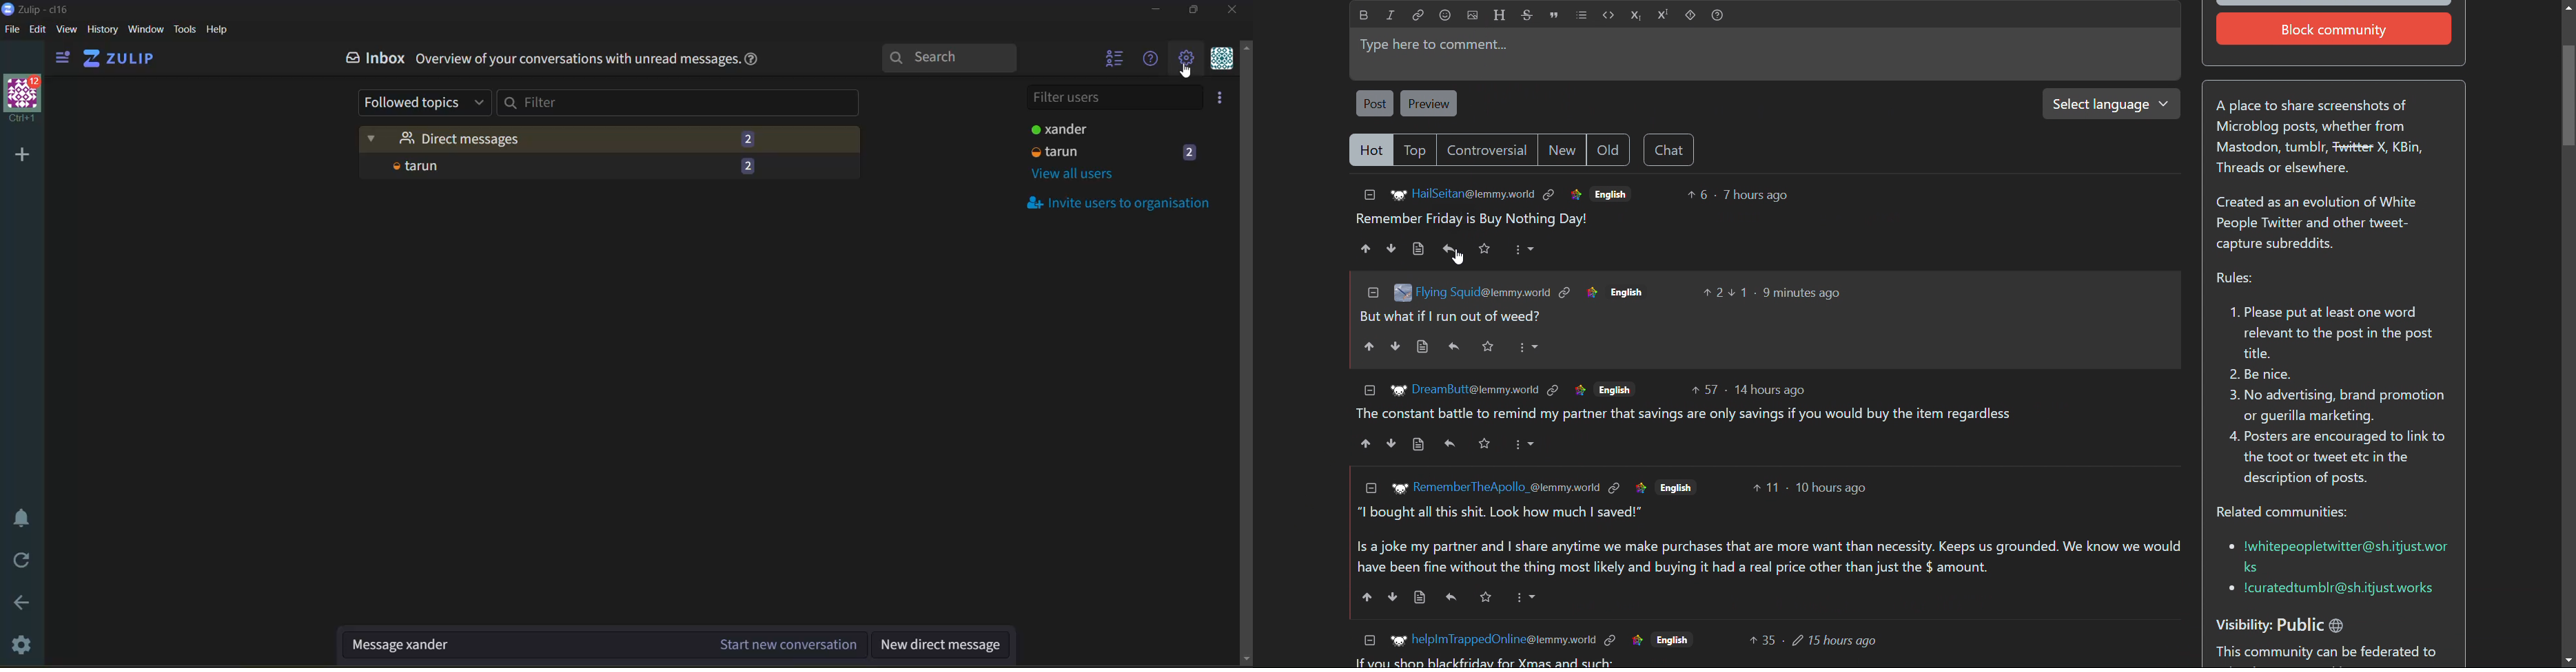 This screenshot has height=672, width=2576. I want to click on strikethrough, so click(1528, 14).